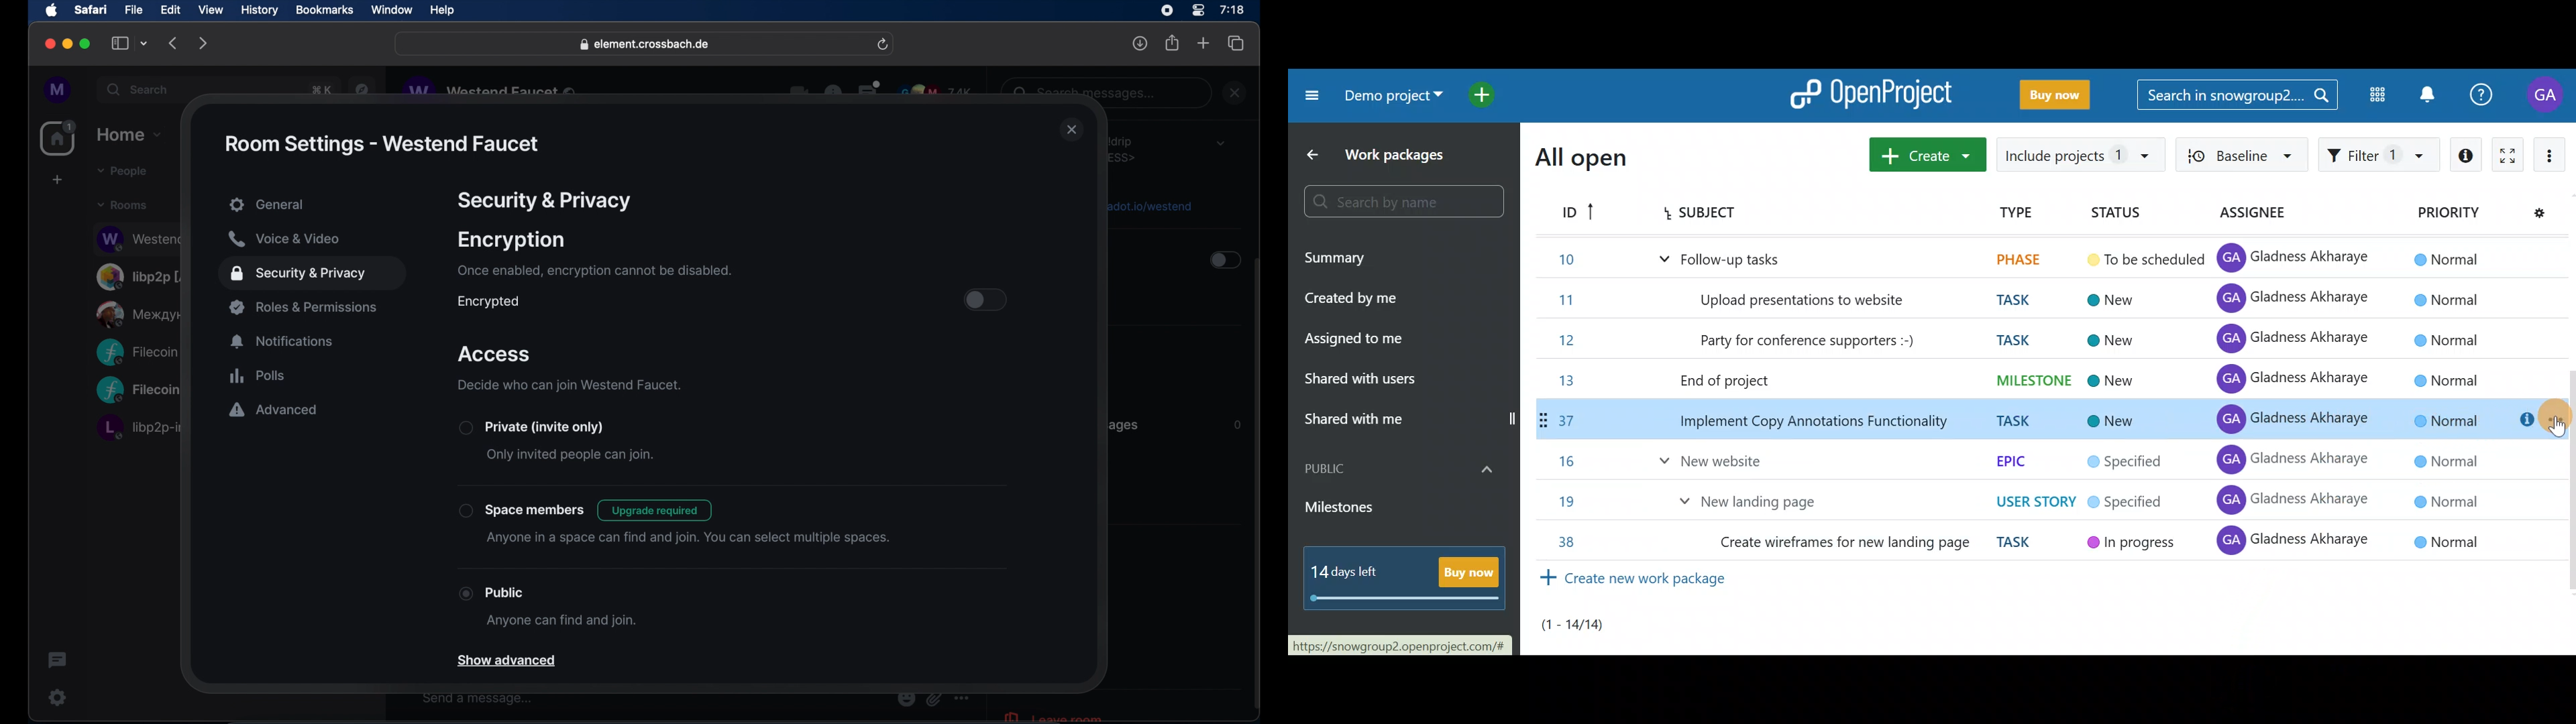  Describe the element at coordinates (392, 10) in the screenshot. I see `window` at that location.